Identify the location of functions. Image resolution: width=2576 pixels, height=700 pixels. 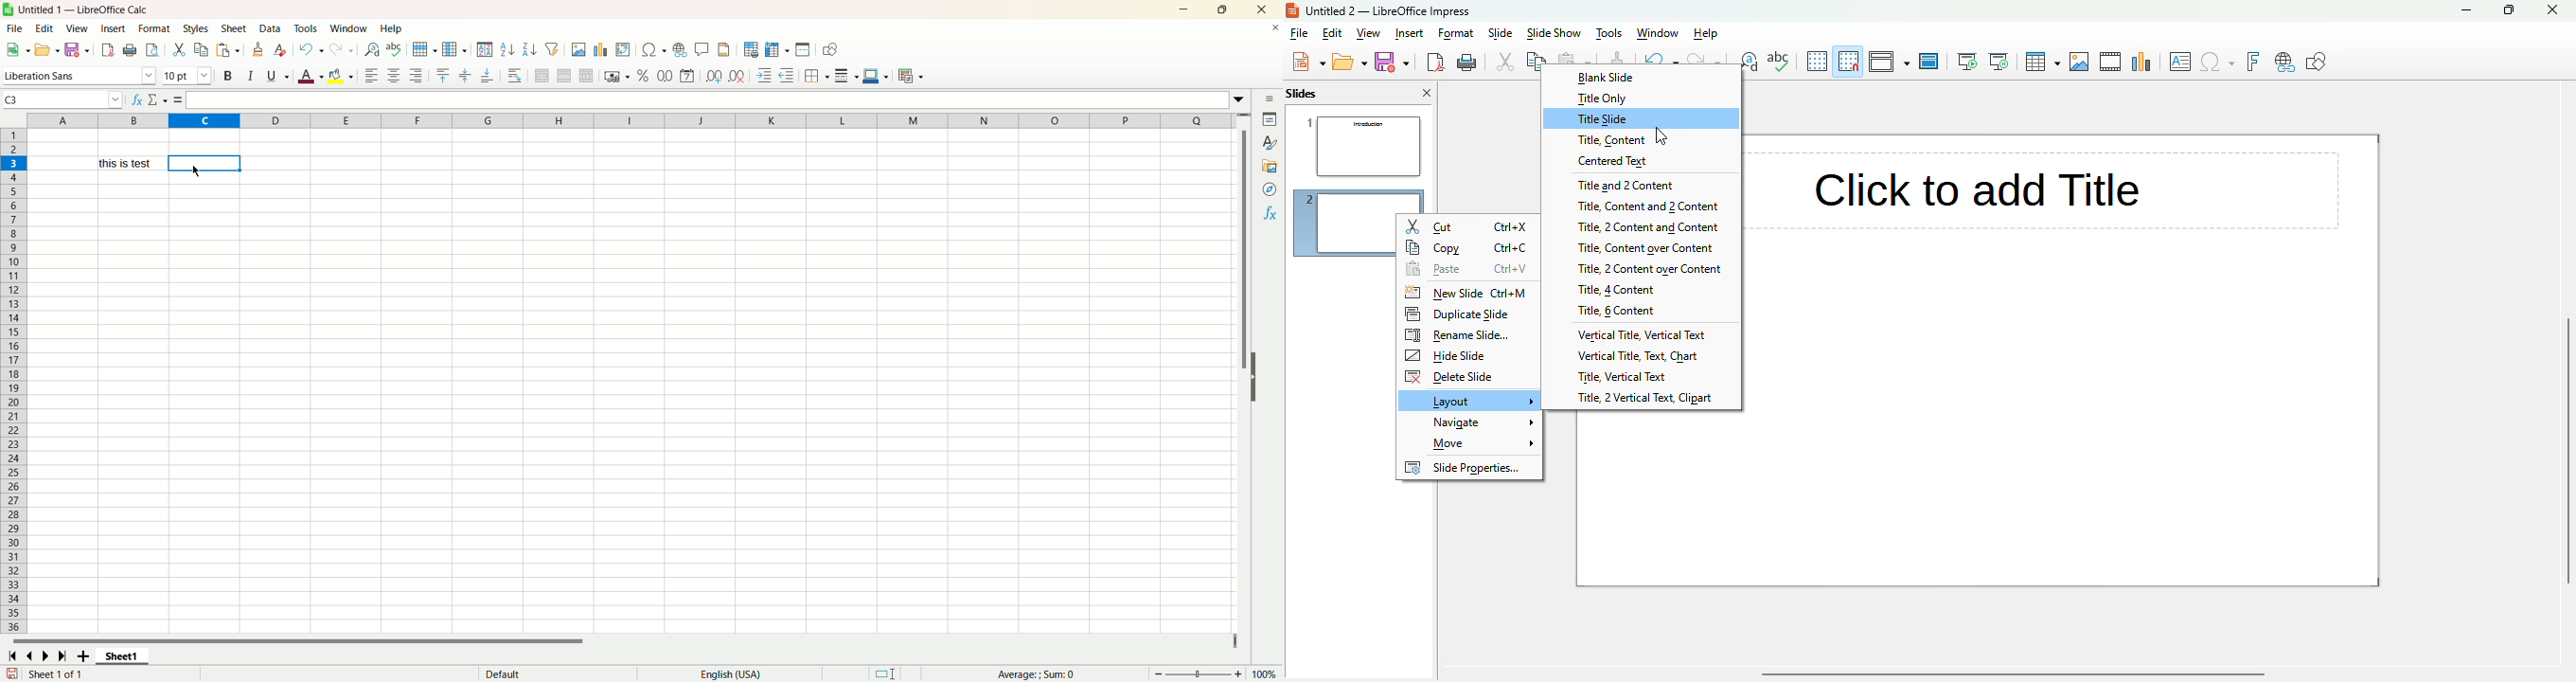
(1030, 673).